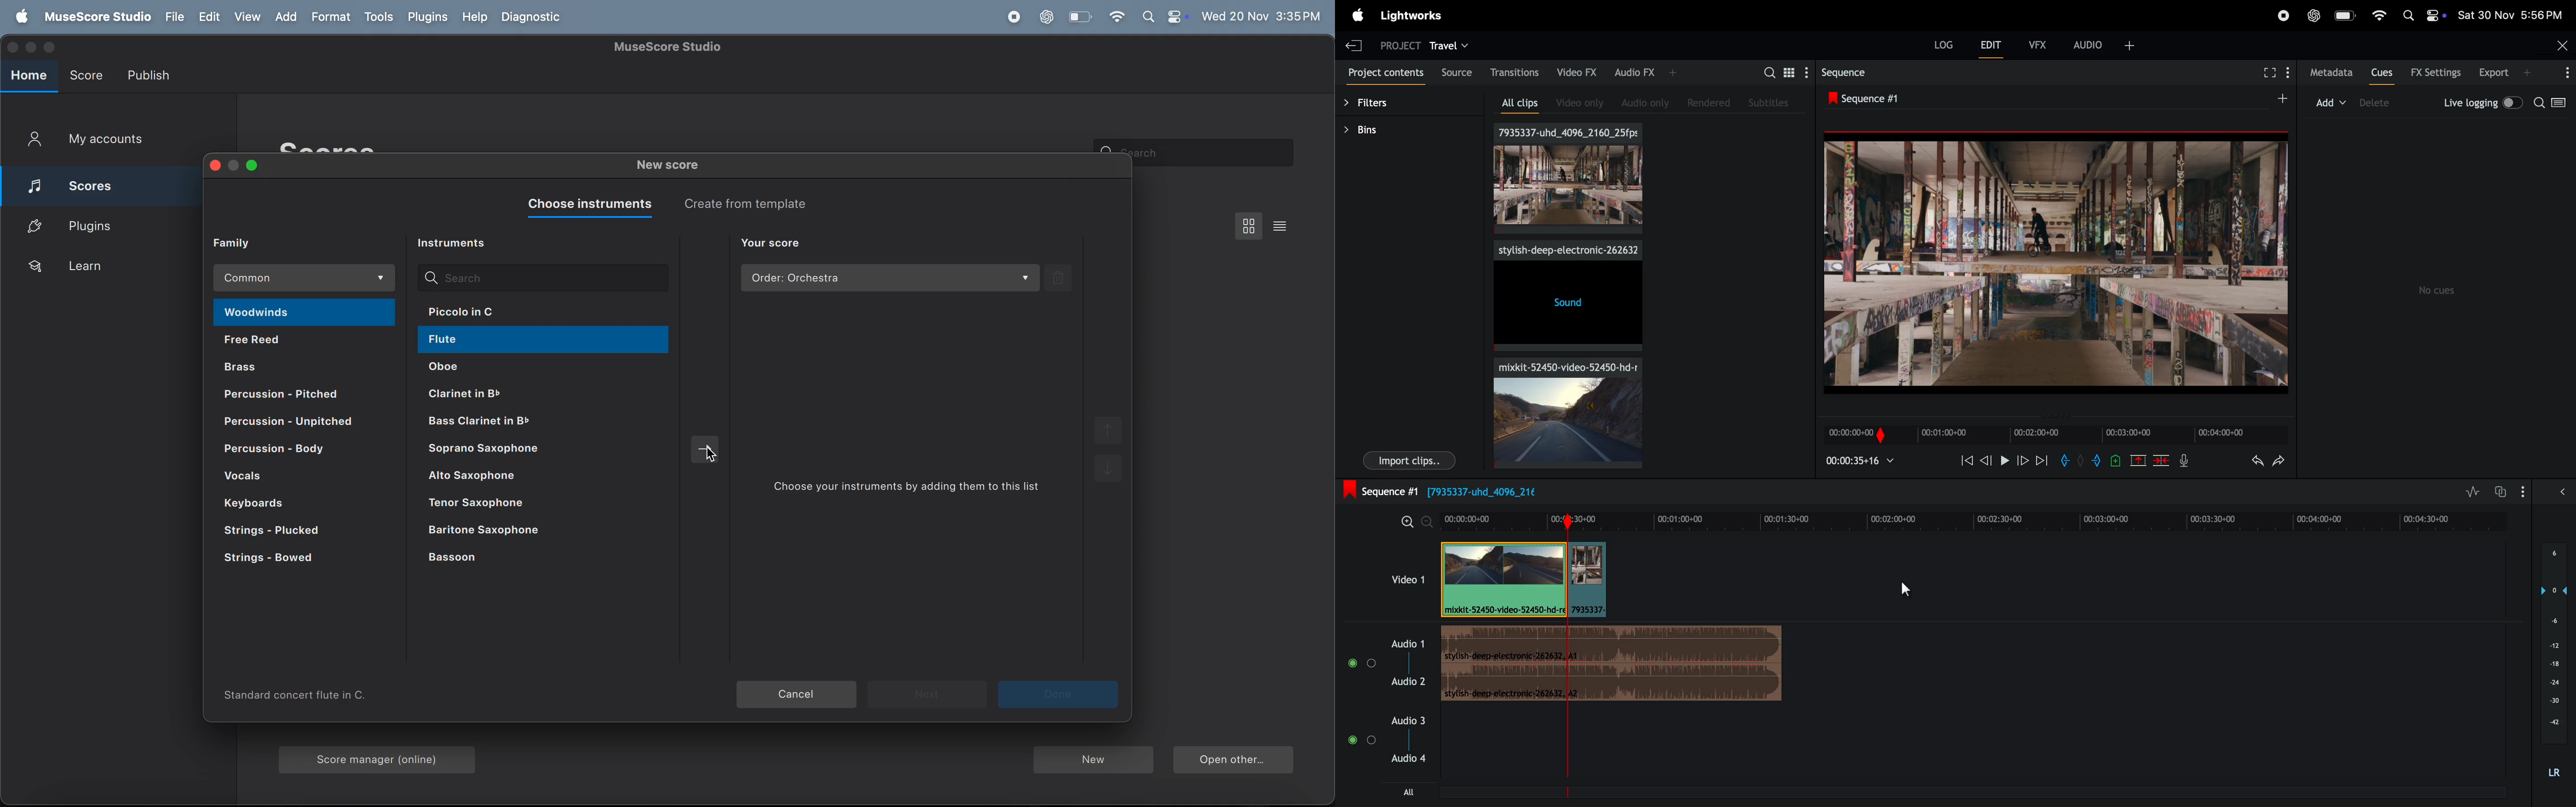 The width and height of the screenshot is (2576, 812). Describe the element at coordinates (2436, 73) in the screenshot. I see `Fx settings` at that location.